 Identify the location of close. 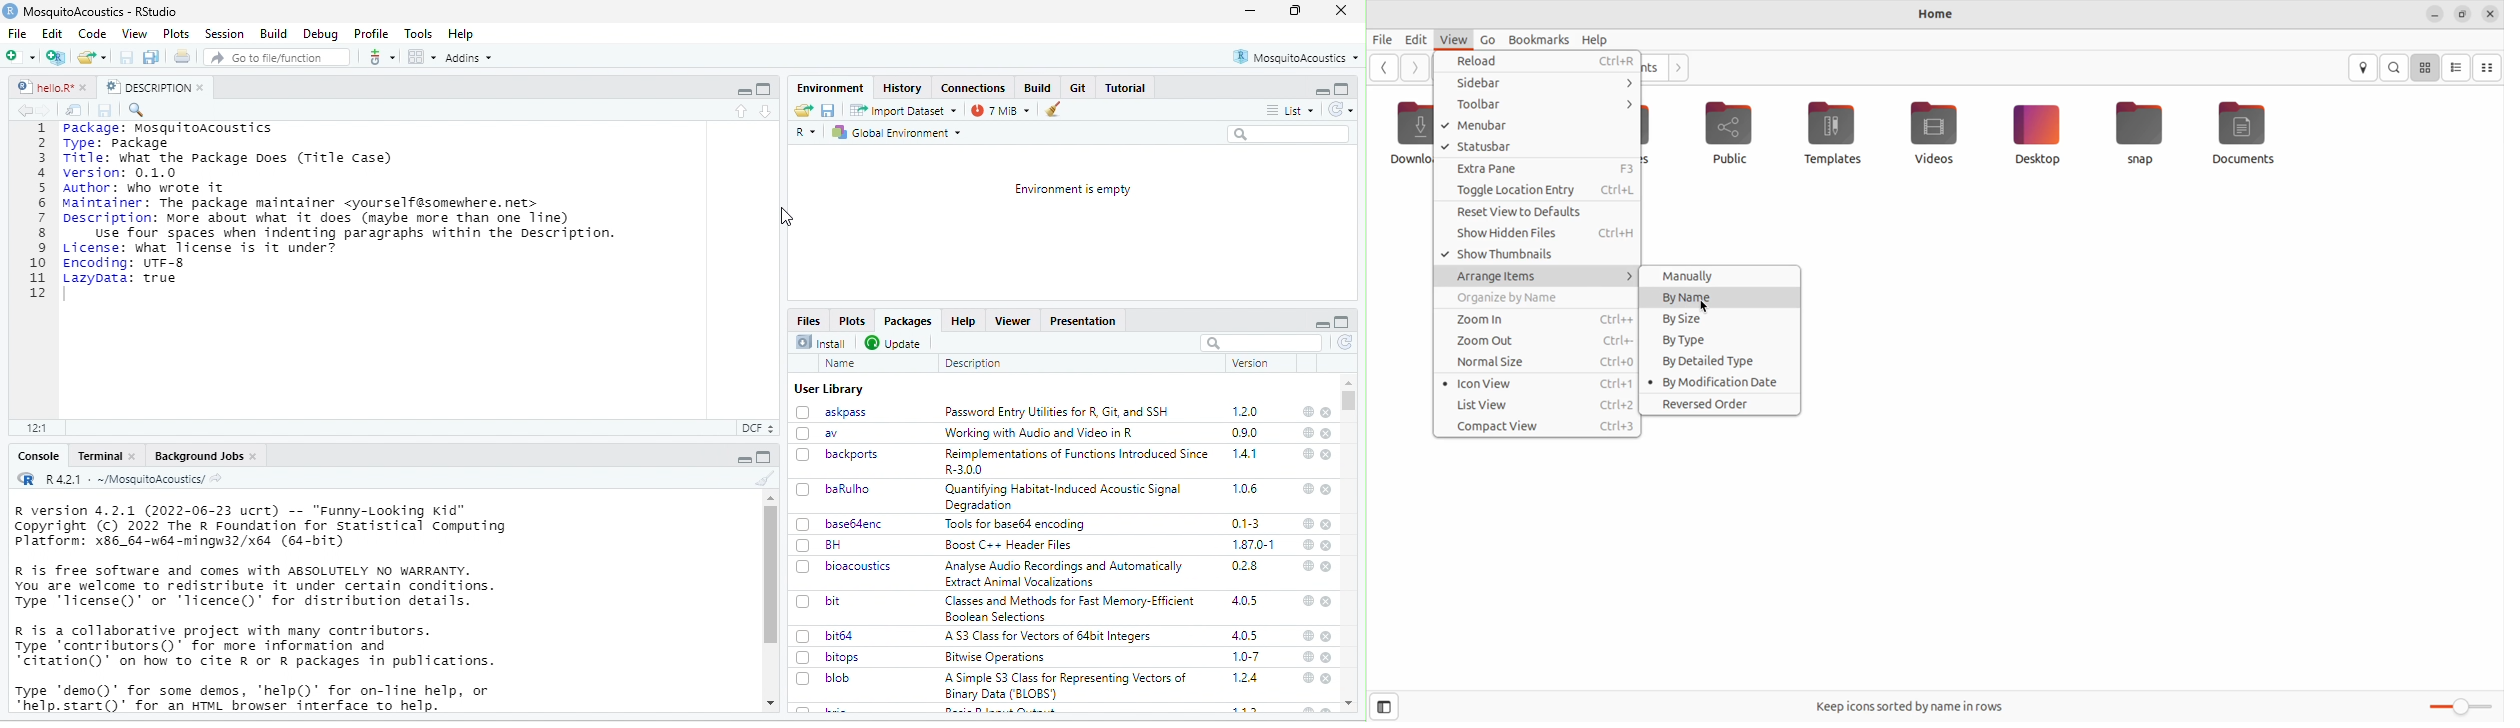
(1328, 637).